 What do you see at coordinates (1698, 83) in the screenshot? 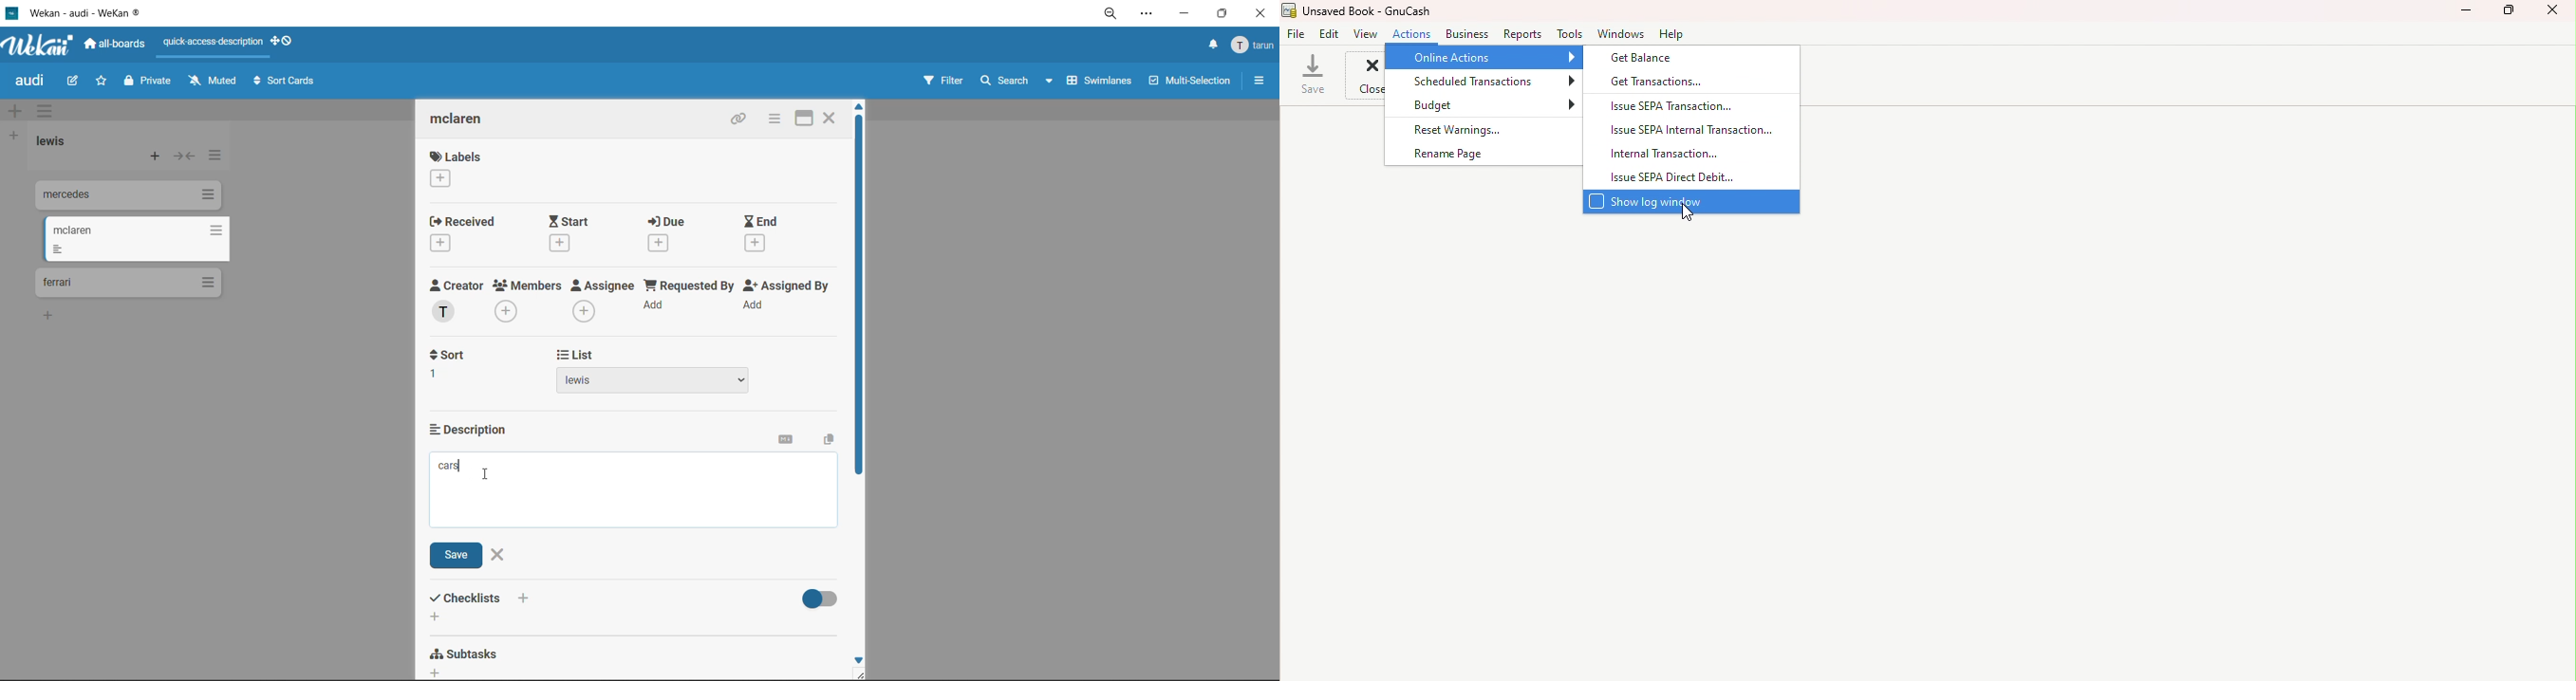
I see `Get transactions` at bounding box center [1698, 83].